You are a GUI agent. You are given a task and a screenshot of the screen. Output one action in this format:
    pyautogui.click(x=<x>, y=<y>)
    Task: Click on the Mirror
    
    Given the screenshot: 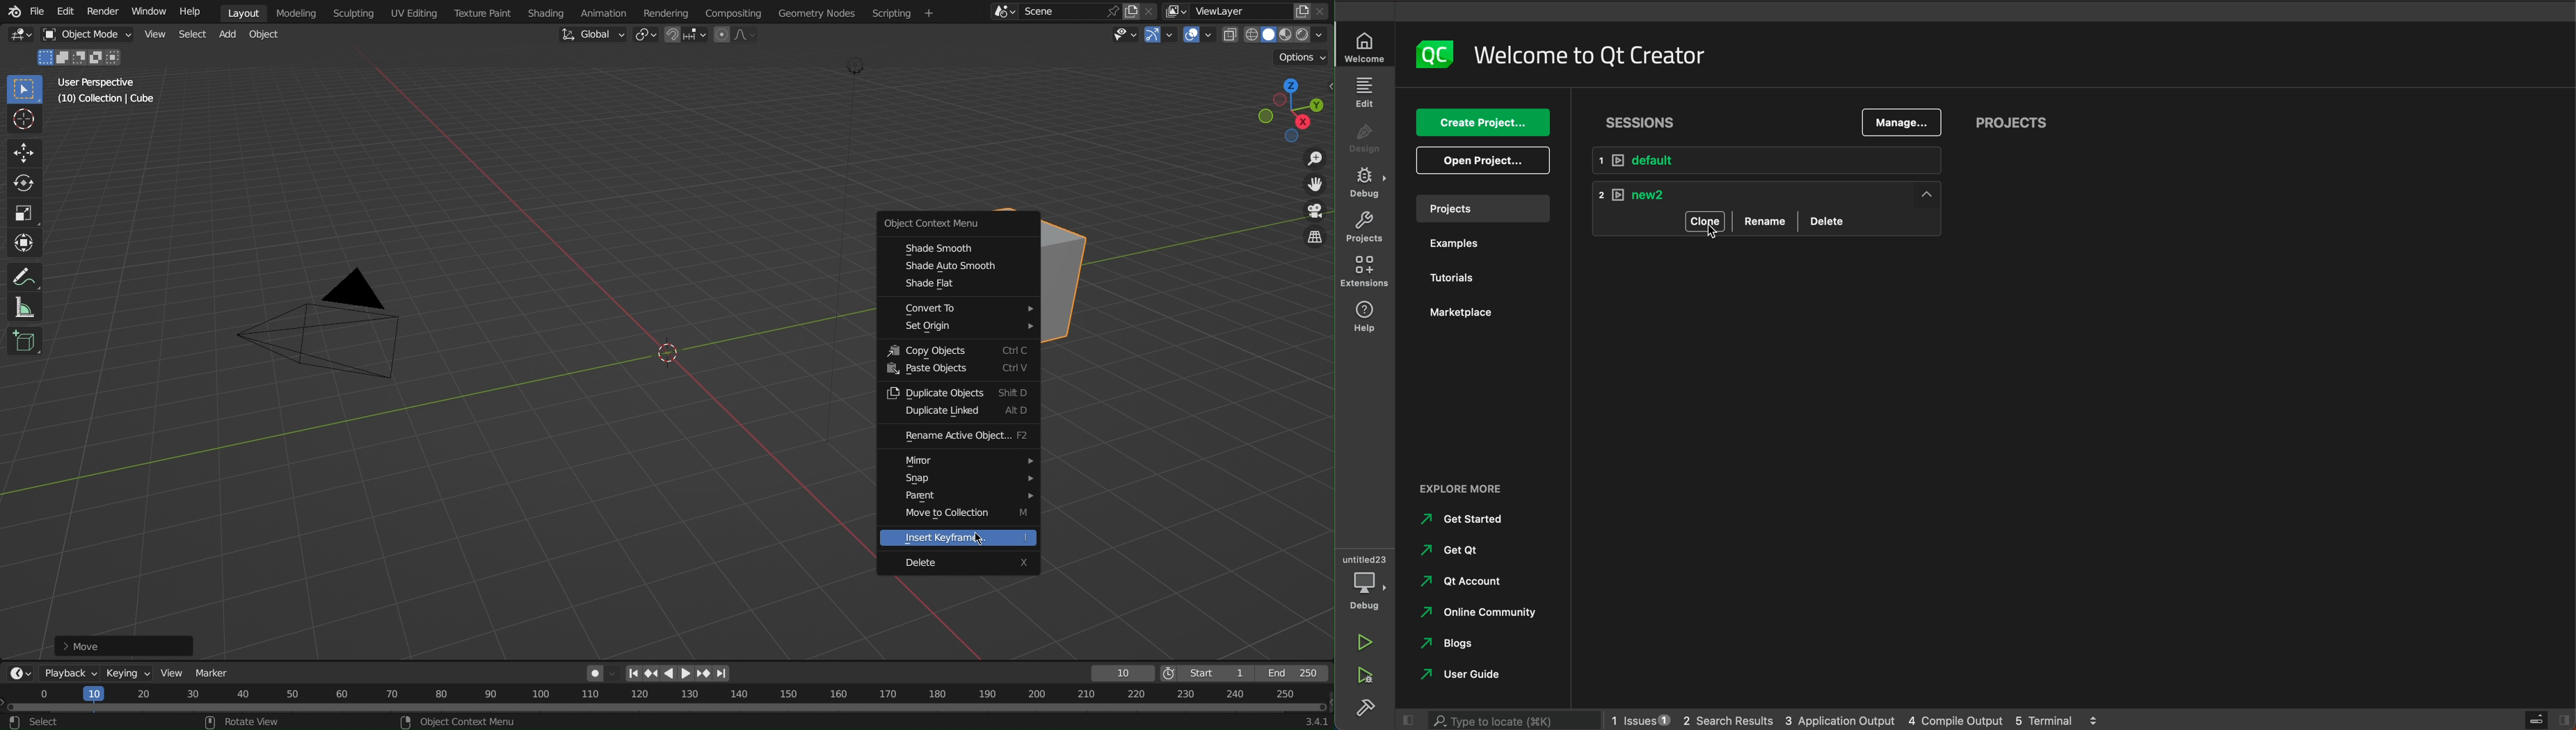 What is the action you would take?
    pyautogui.click(x=961, y=460)
    